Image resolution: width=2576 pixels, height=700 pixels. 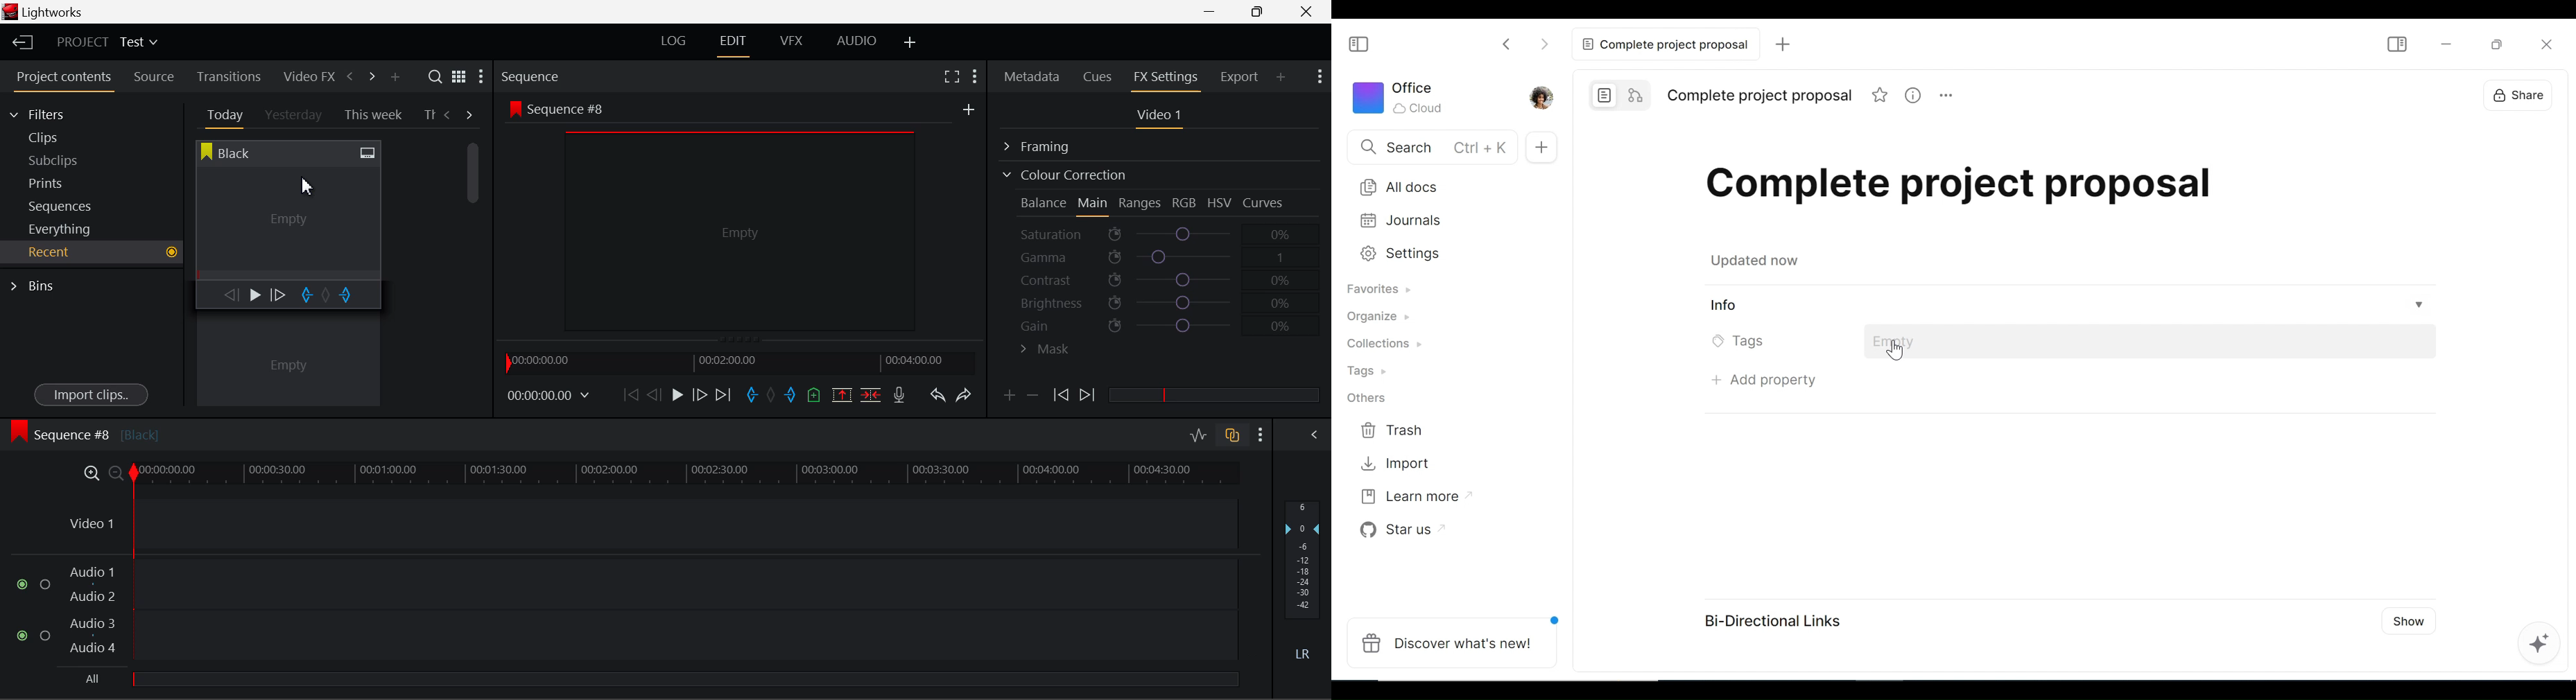 What do you see at coordinates (1214, 12) in the screenshot?
I see `Restore Down` at bounding box center [1214, 12].